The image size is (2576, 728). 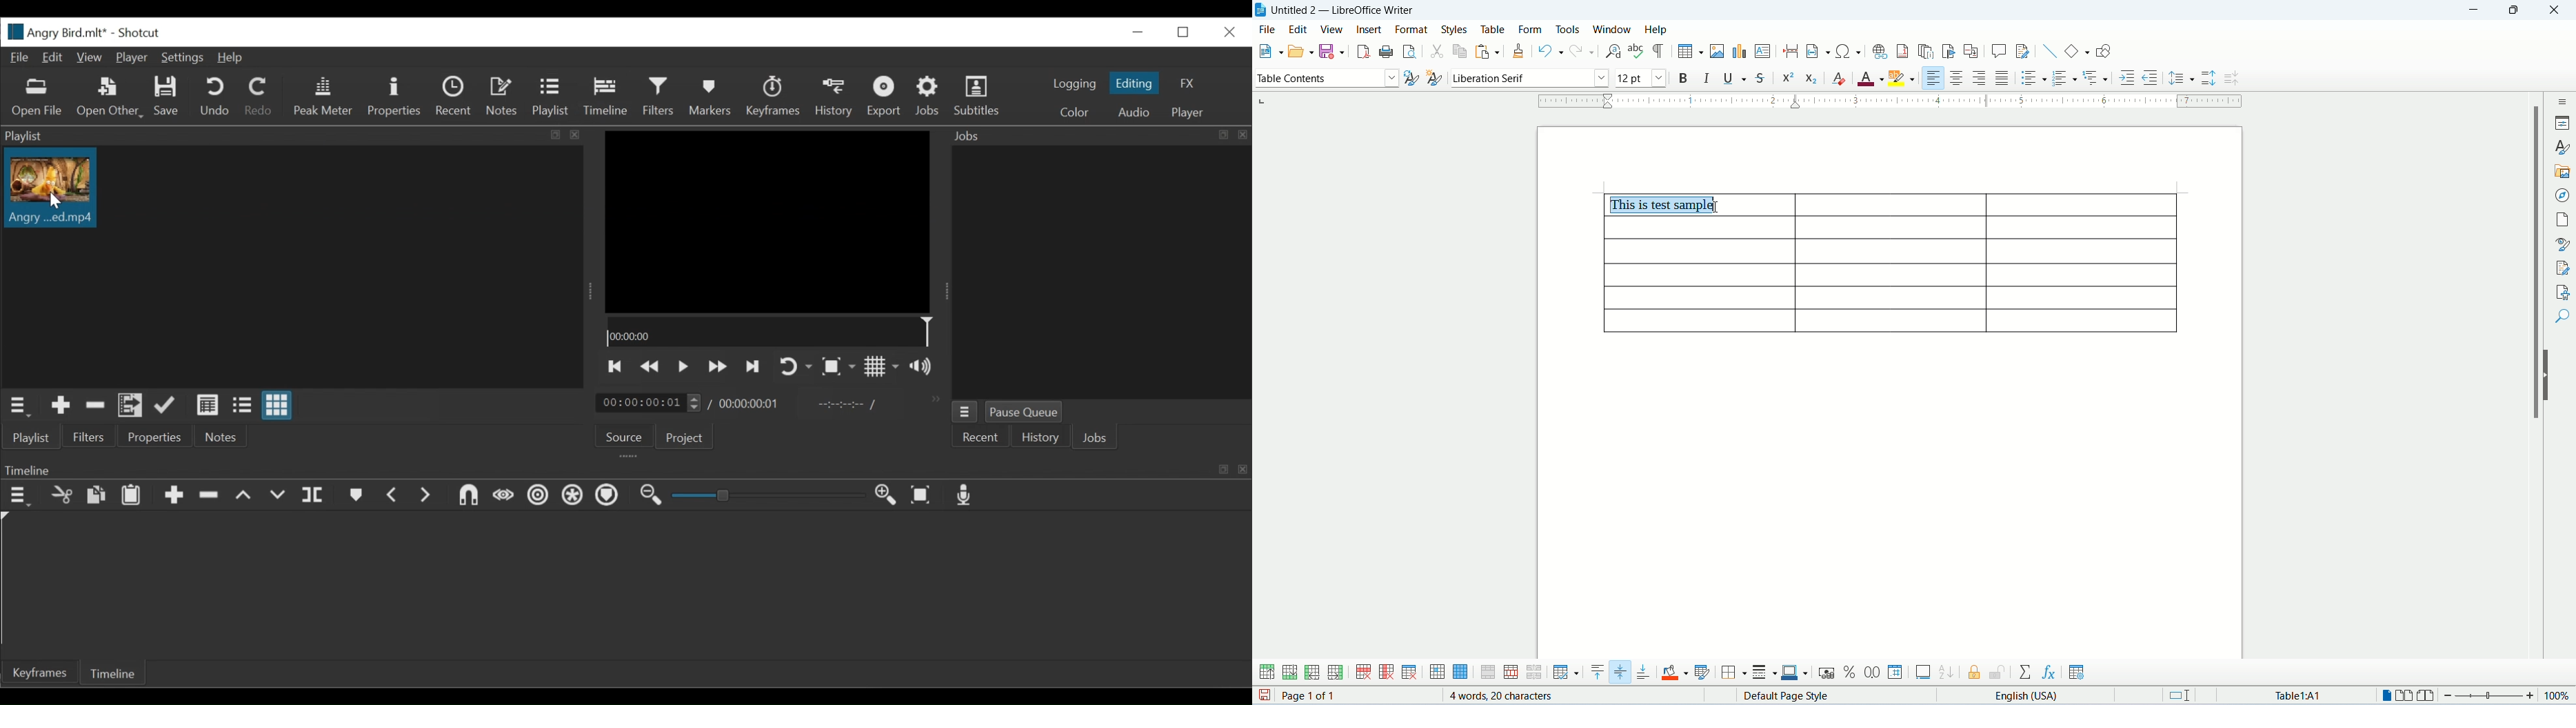 I want to click on open, so click(x=1301, y=52).